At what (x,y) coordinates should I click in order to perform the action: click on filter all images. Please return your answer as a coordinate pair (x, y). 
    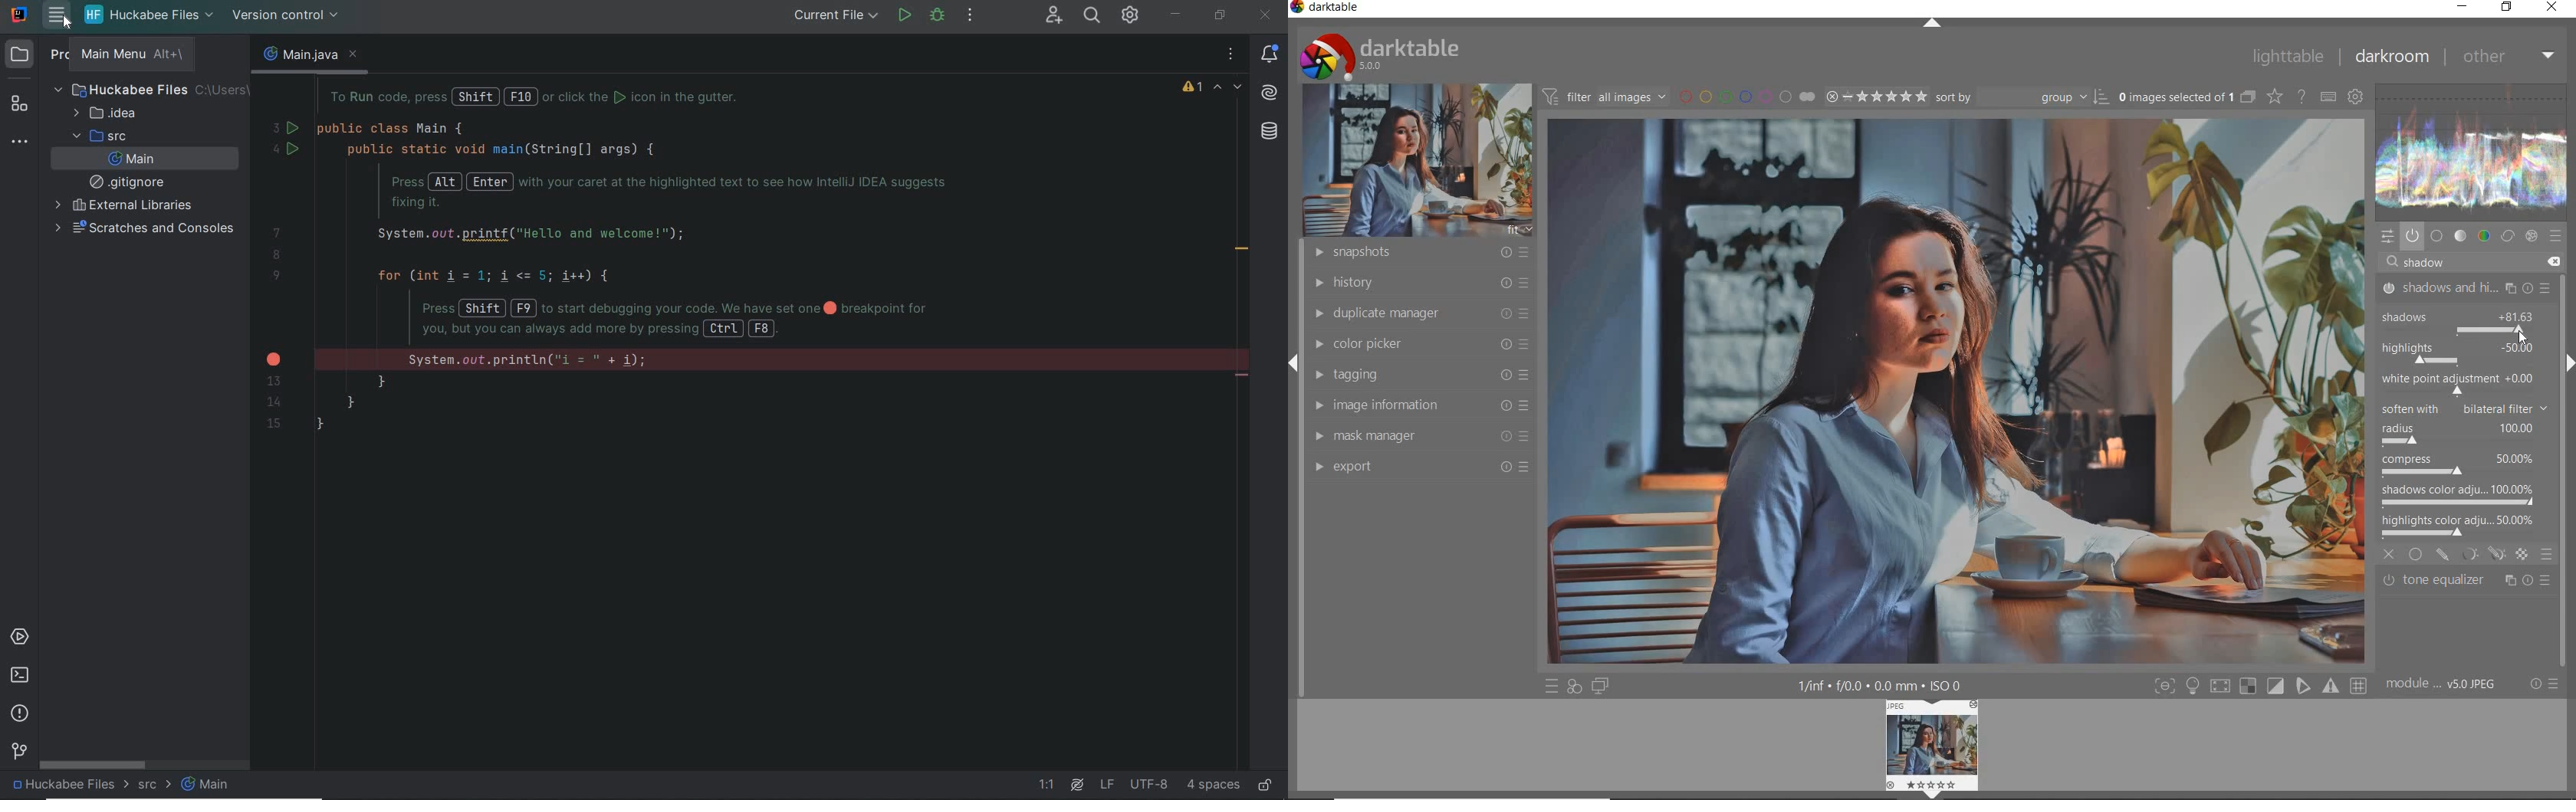
    Looking at the image, I should click on (1604, 96).